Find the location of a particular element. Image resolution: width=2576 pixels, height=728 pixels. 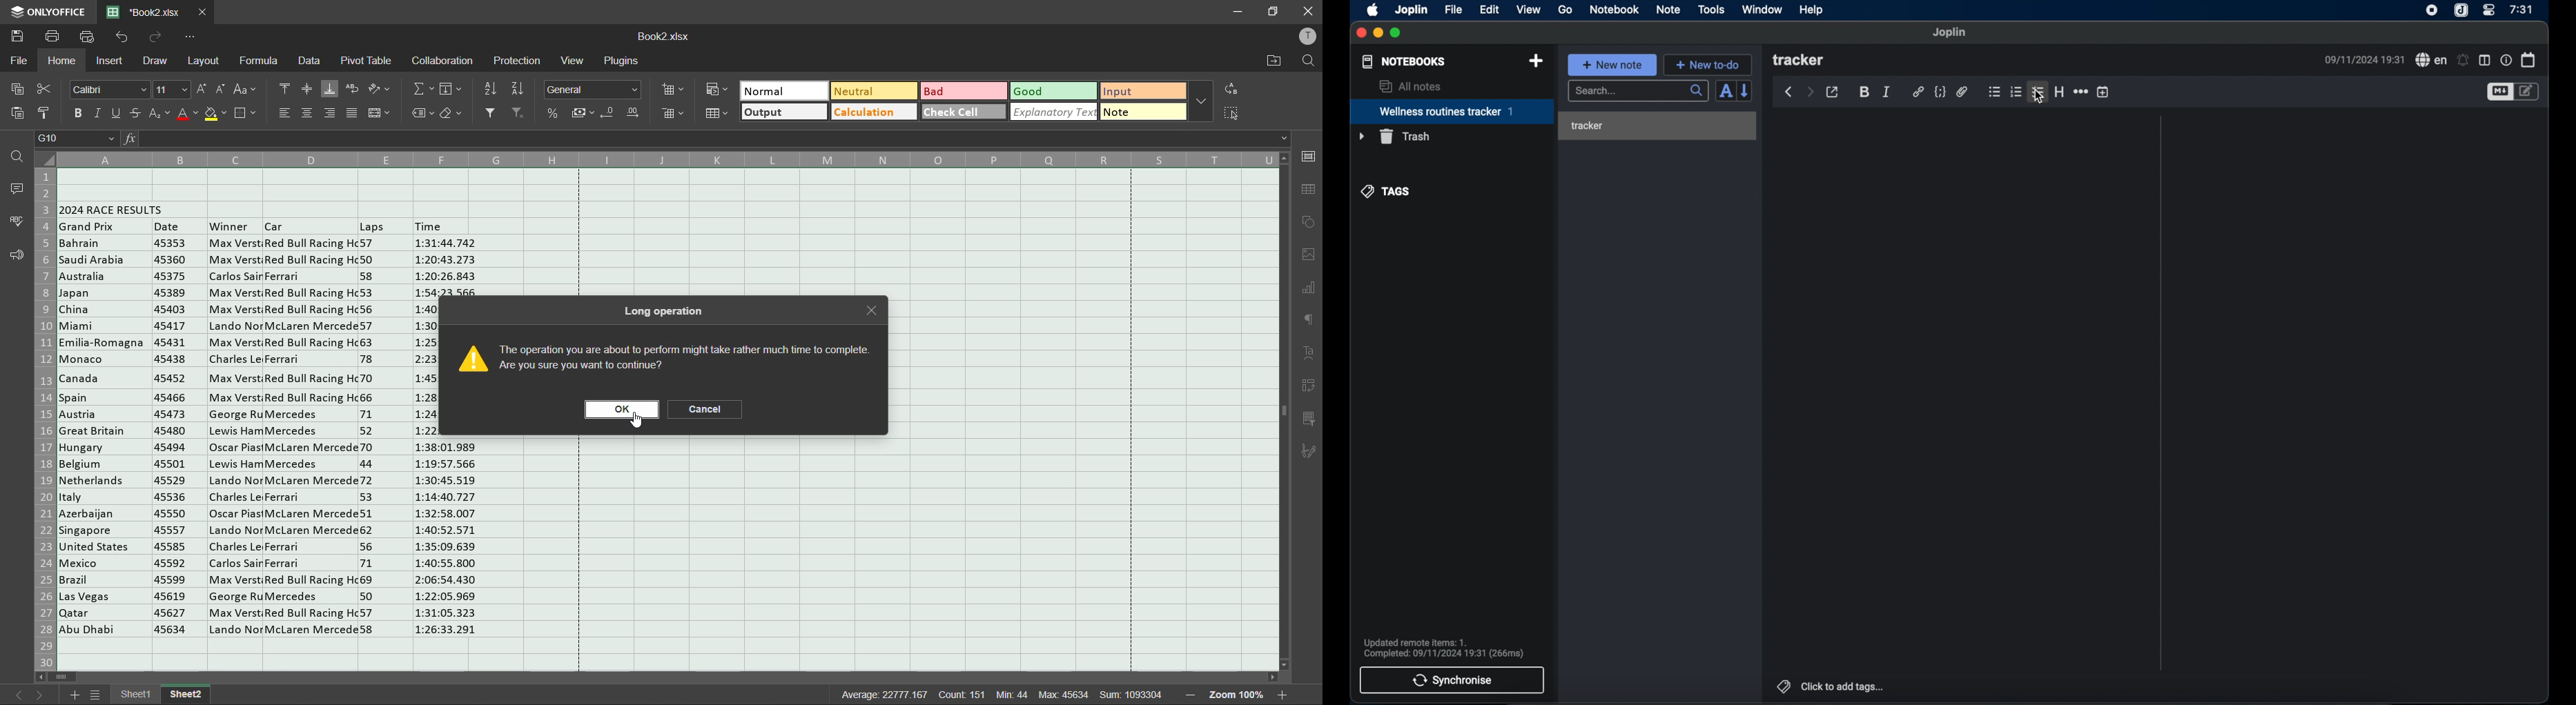

sheet list is located at coordinates (96, 695).